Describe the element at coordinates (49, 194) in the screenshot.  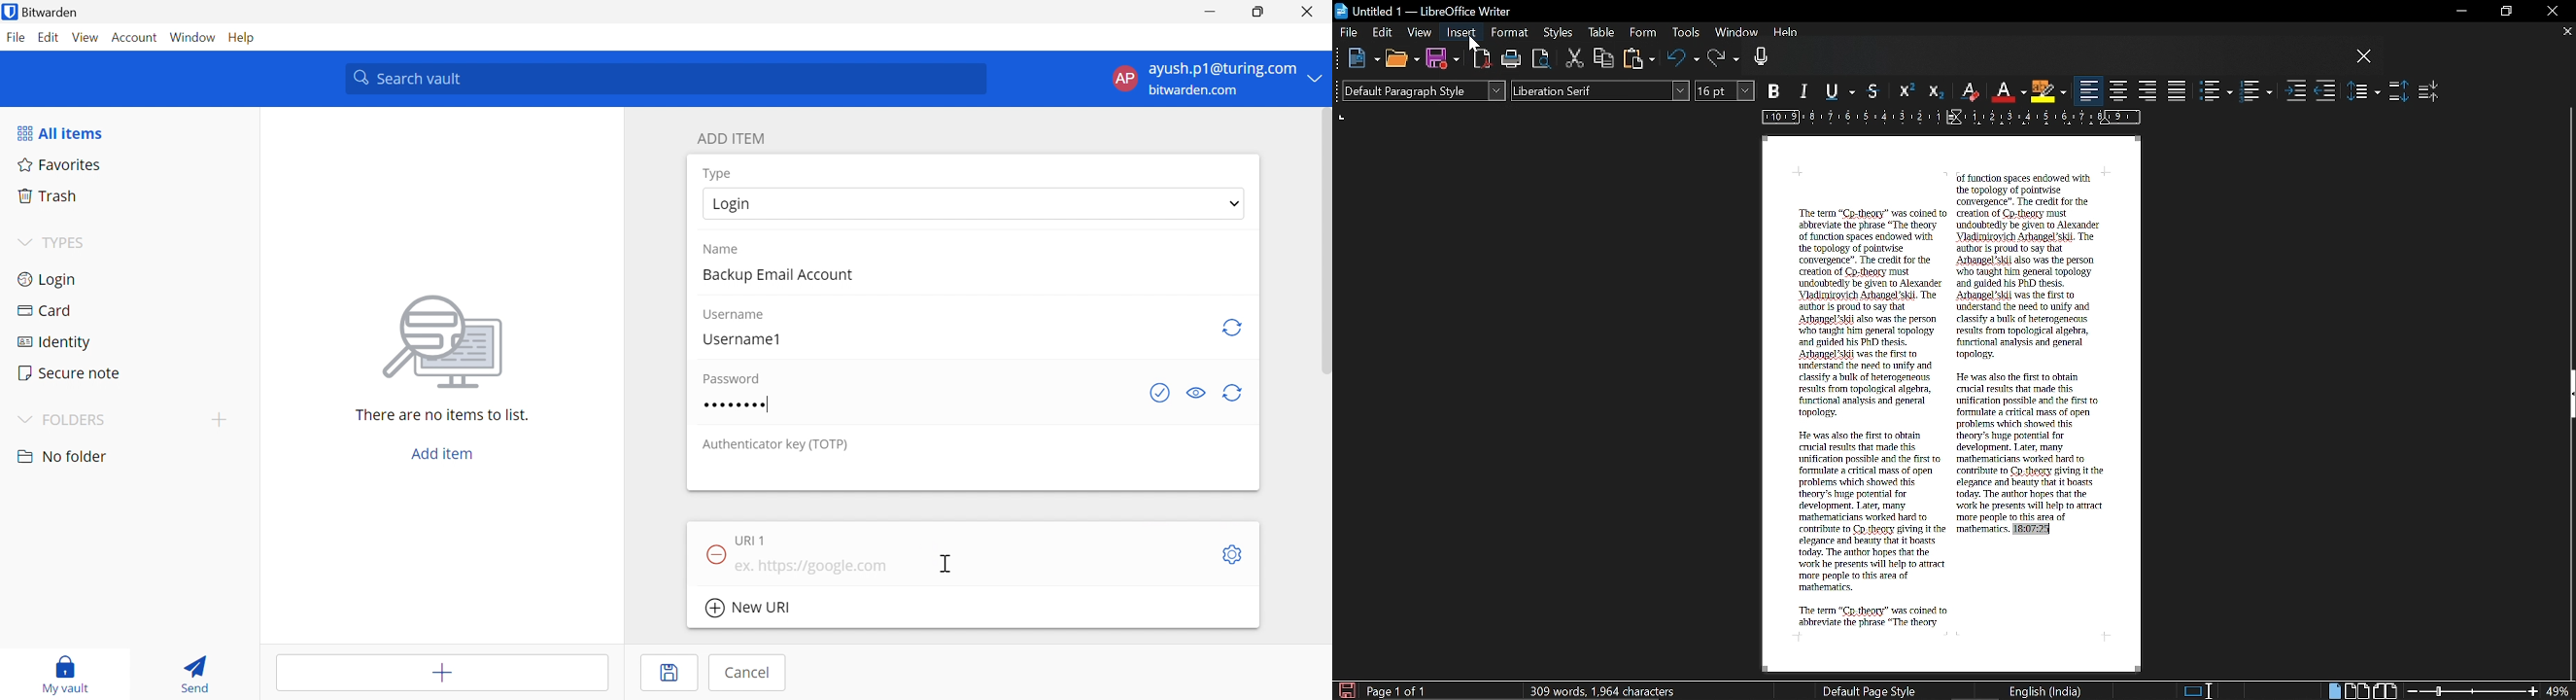
I see `Trash` at that location.